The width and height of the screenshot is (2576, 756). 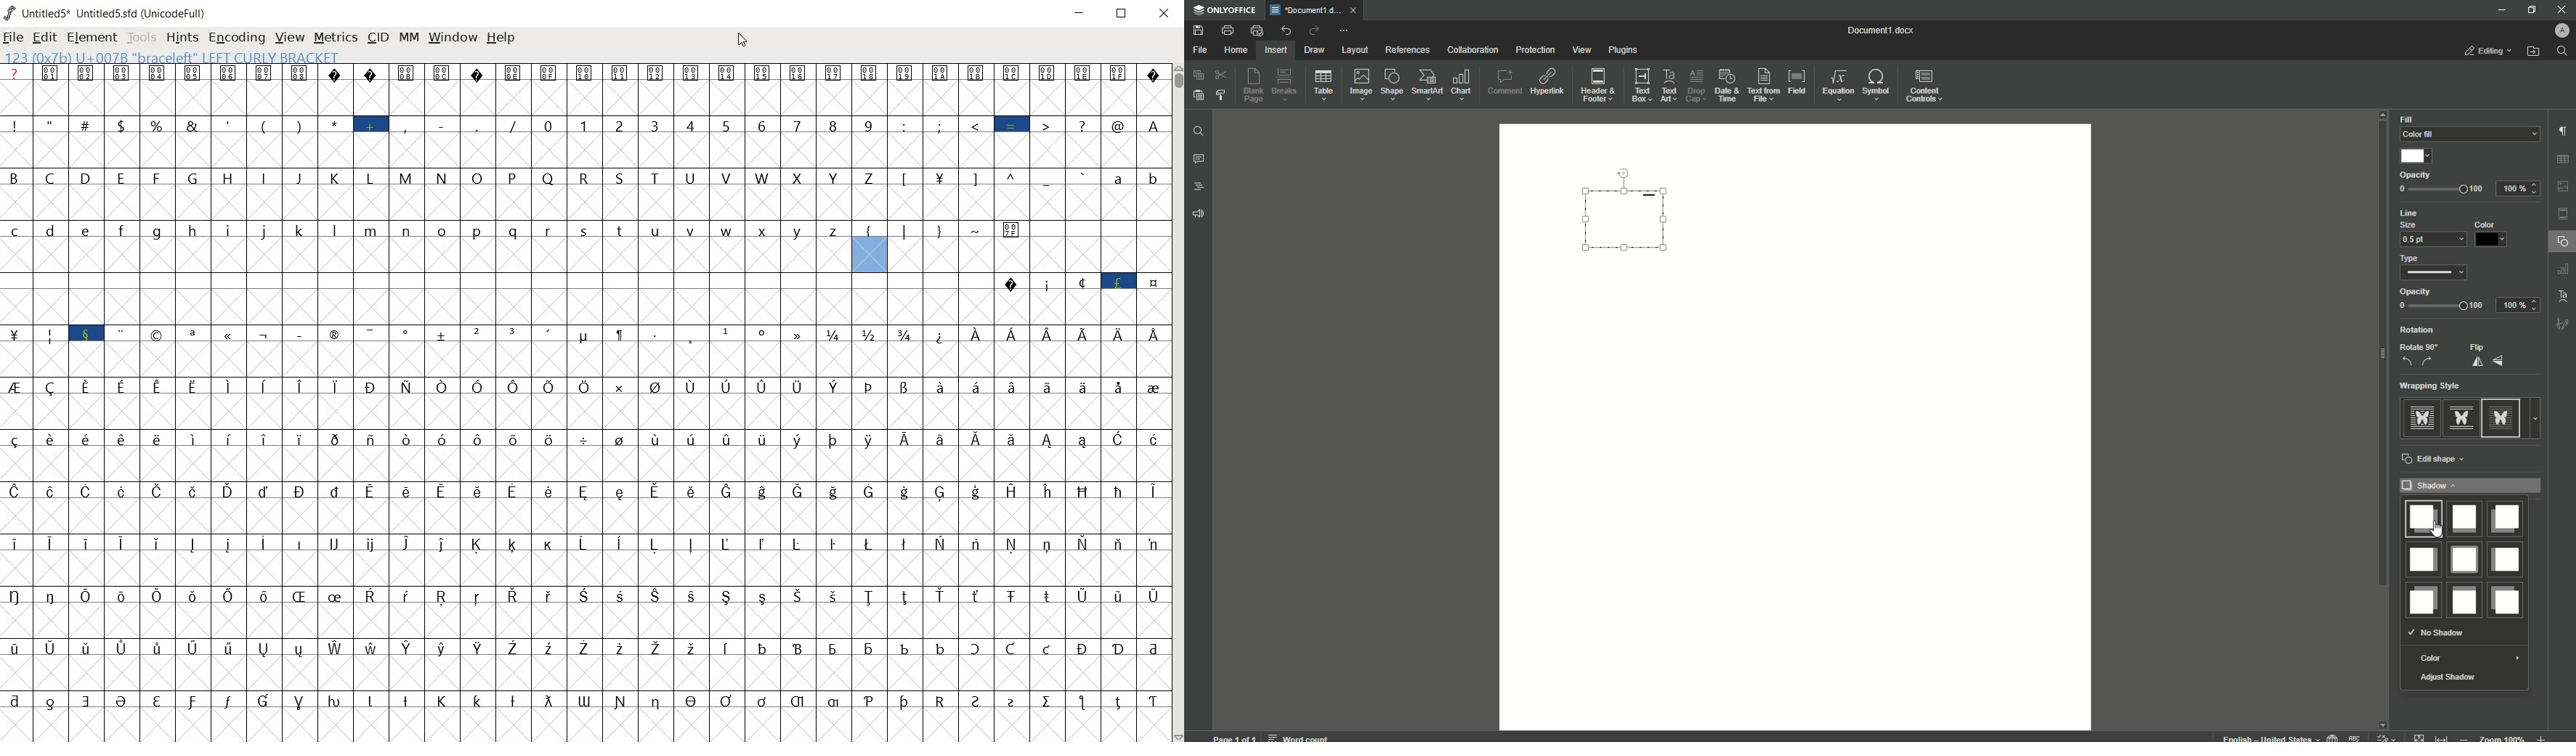 I want to click on Adjust Shadow, so click(x=2450, y=678).